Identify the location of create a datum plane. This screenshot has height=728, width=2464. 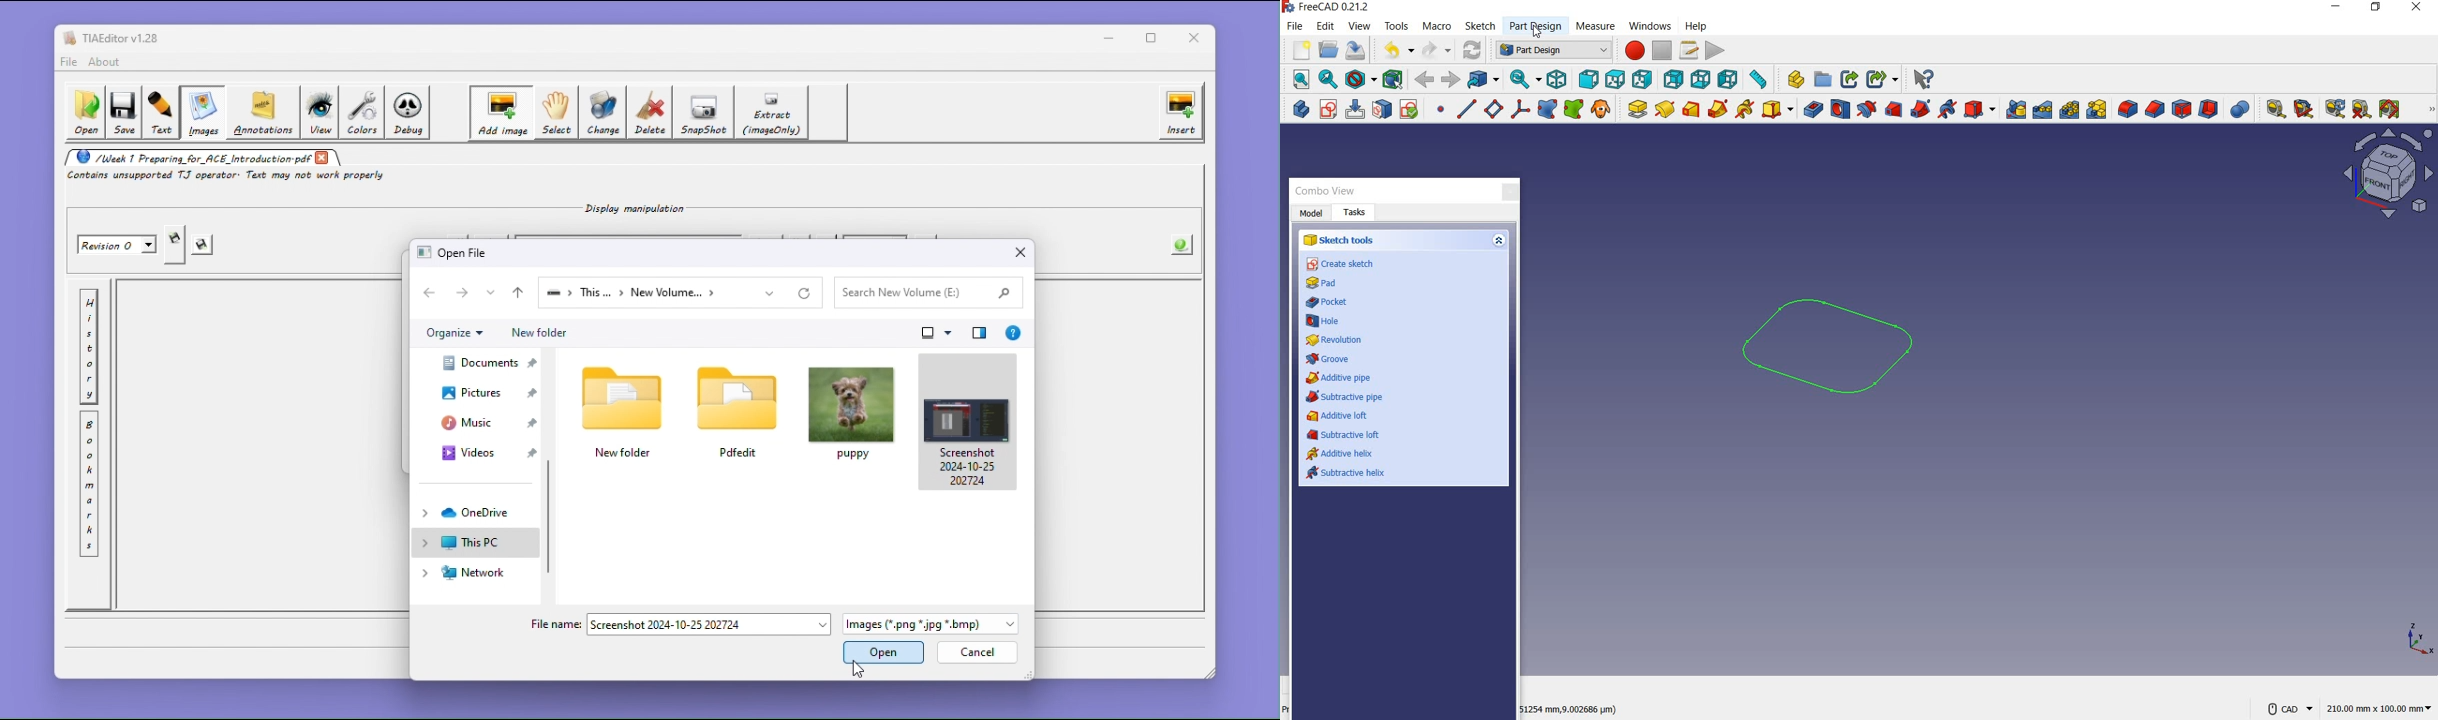
(1494, 109).